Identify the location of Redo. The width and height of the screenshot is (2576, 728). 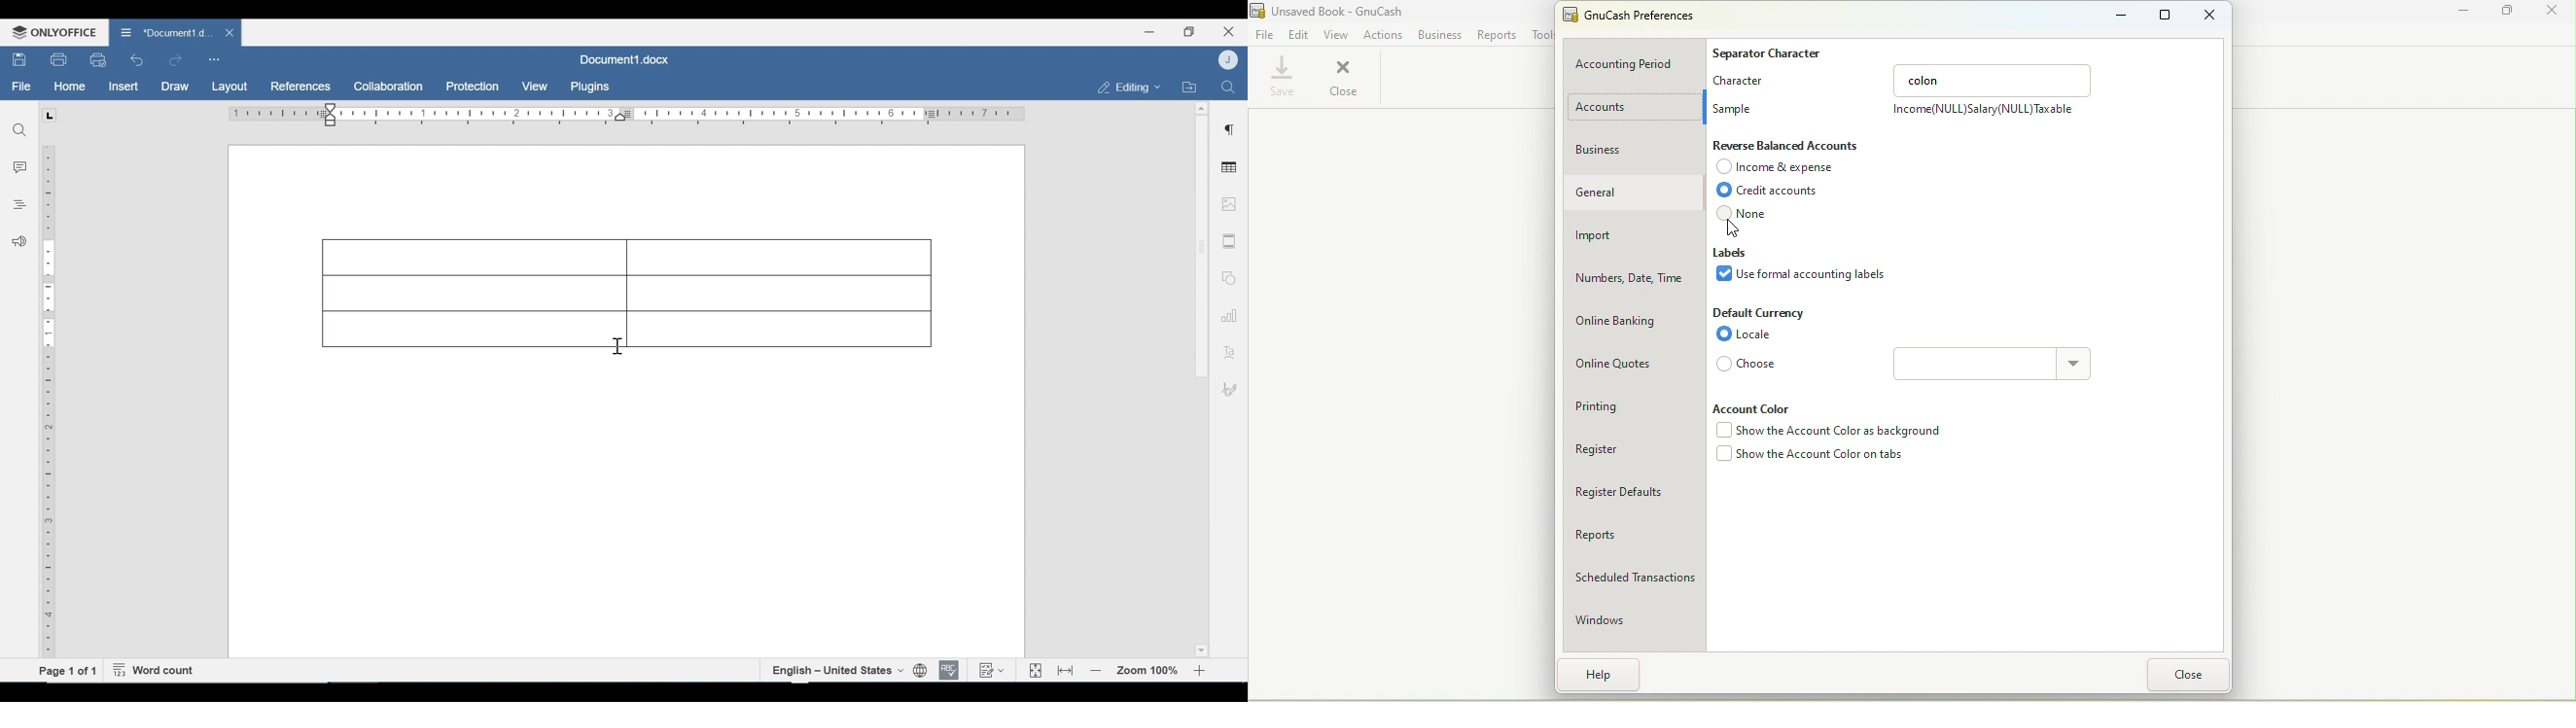
(175, 60).